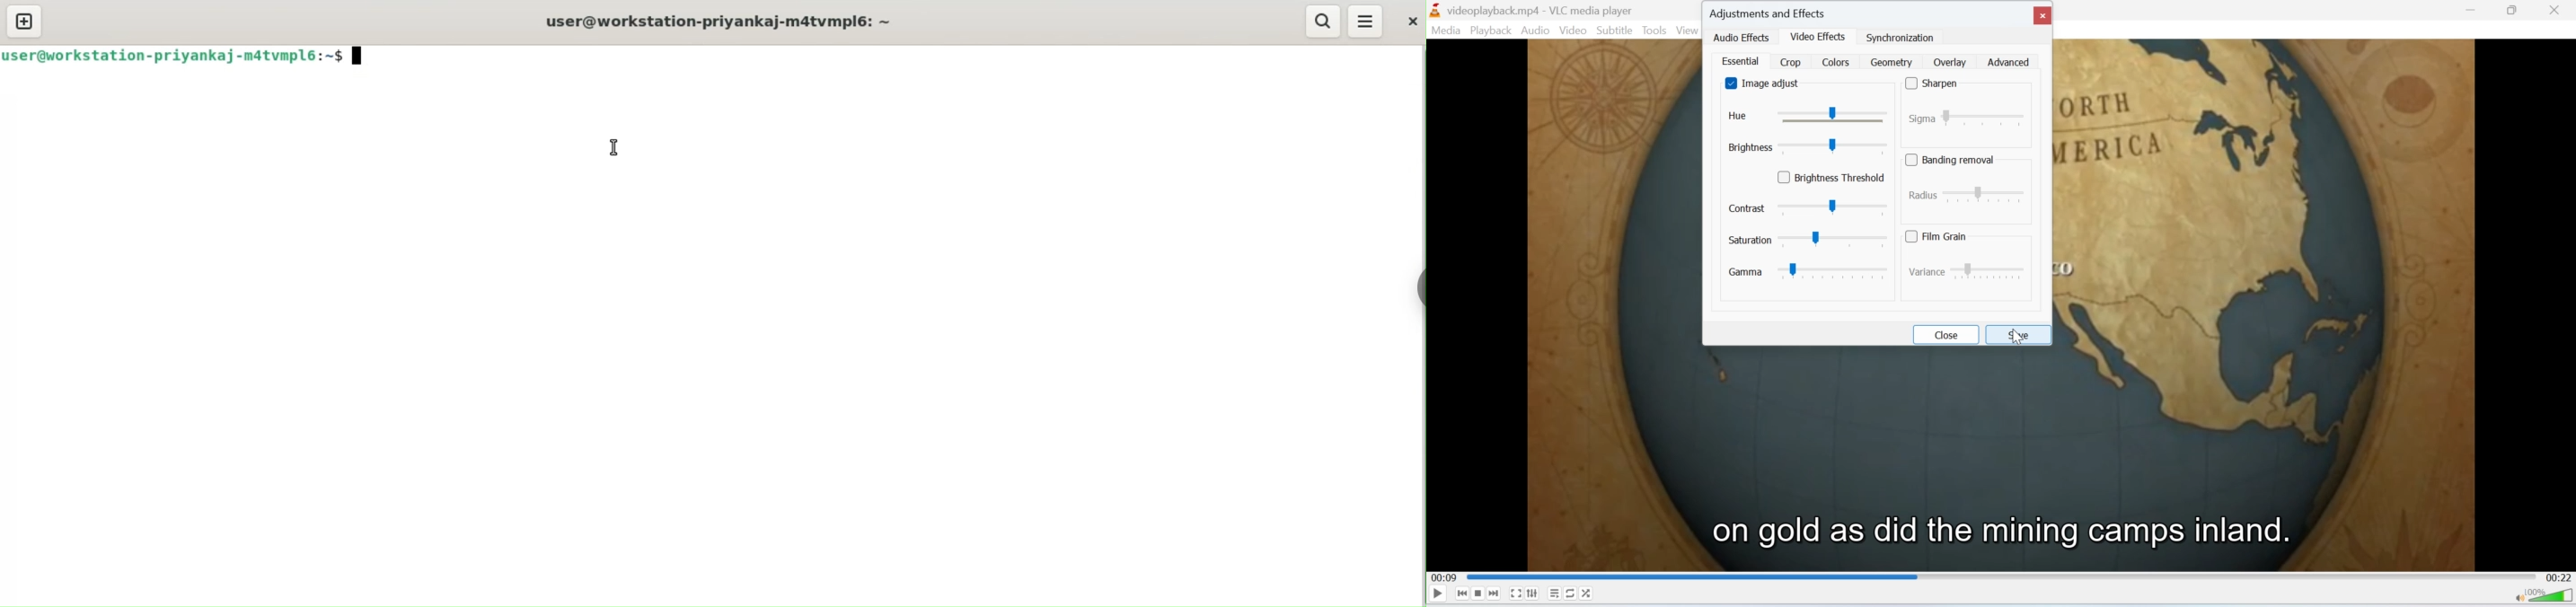  I want to click on View, so click(1689, 31).